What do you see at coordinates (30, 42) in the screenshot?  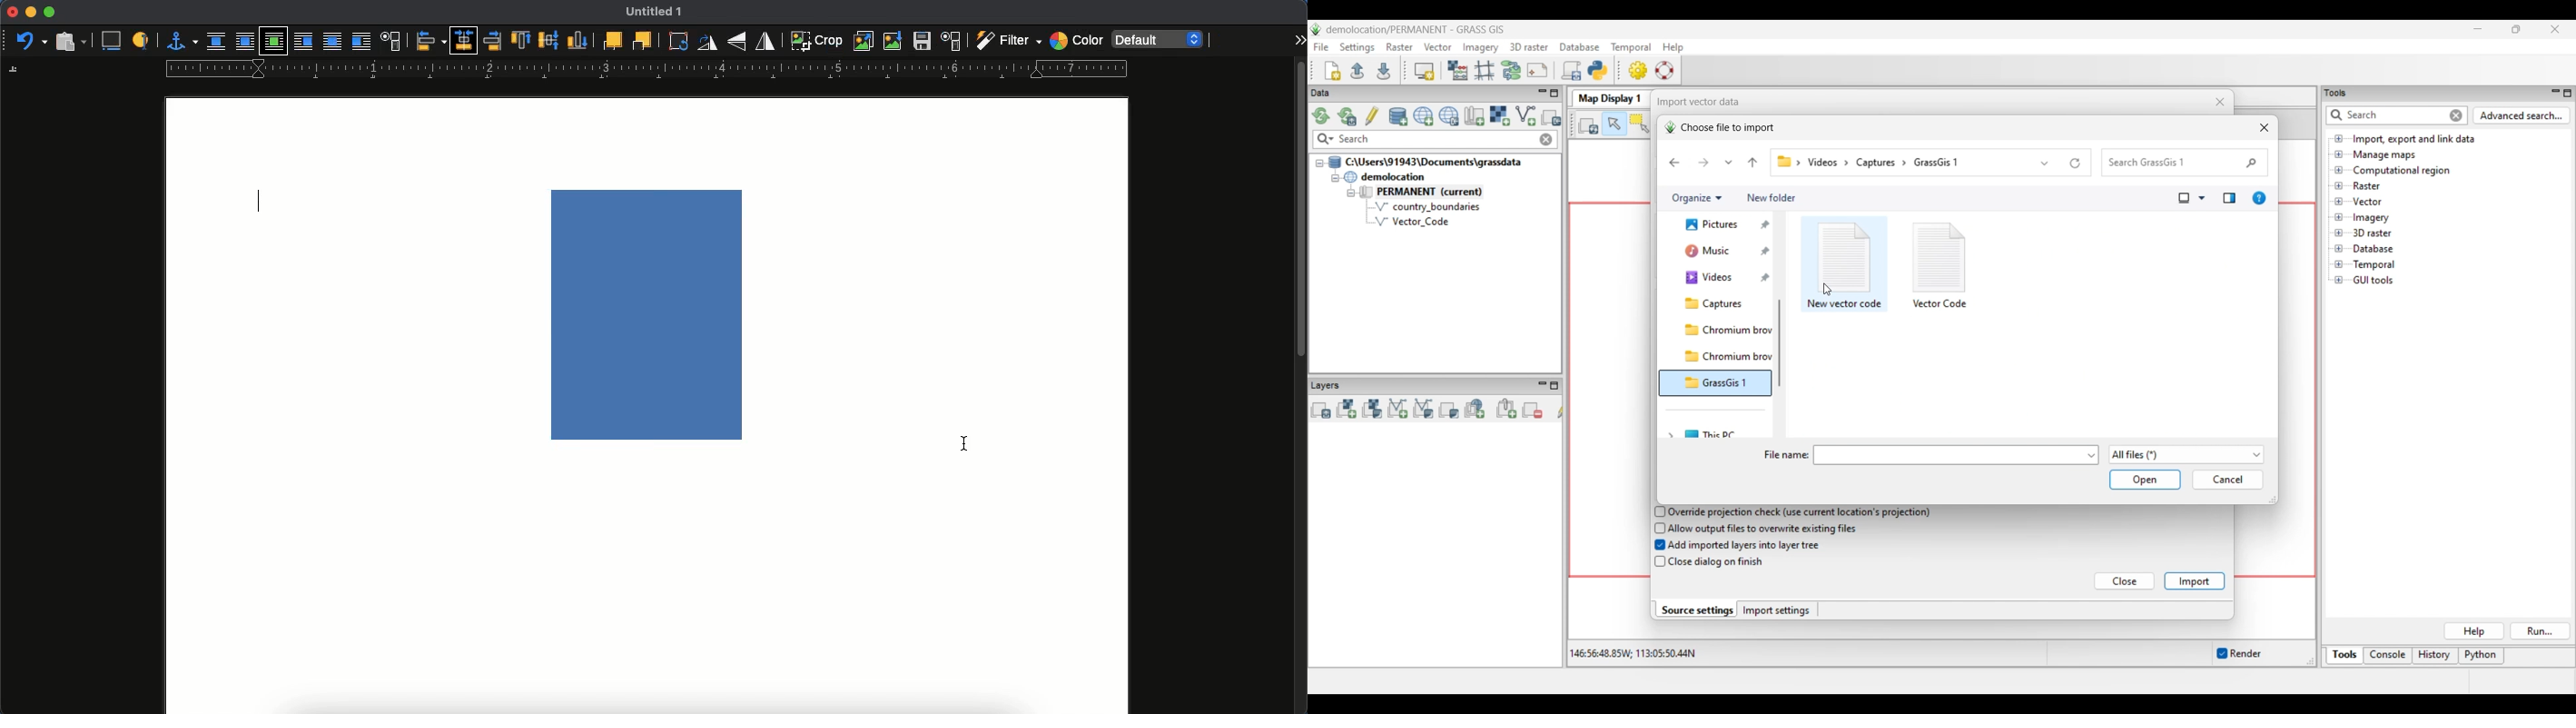 I see `undo` at bounding box center [30, 42].